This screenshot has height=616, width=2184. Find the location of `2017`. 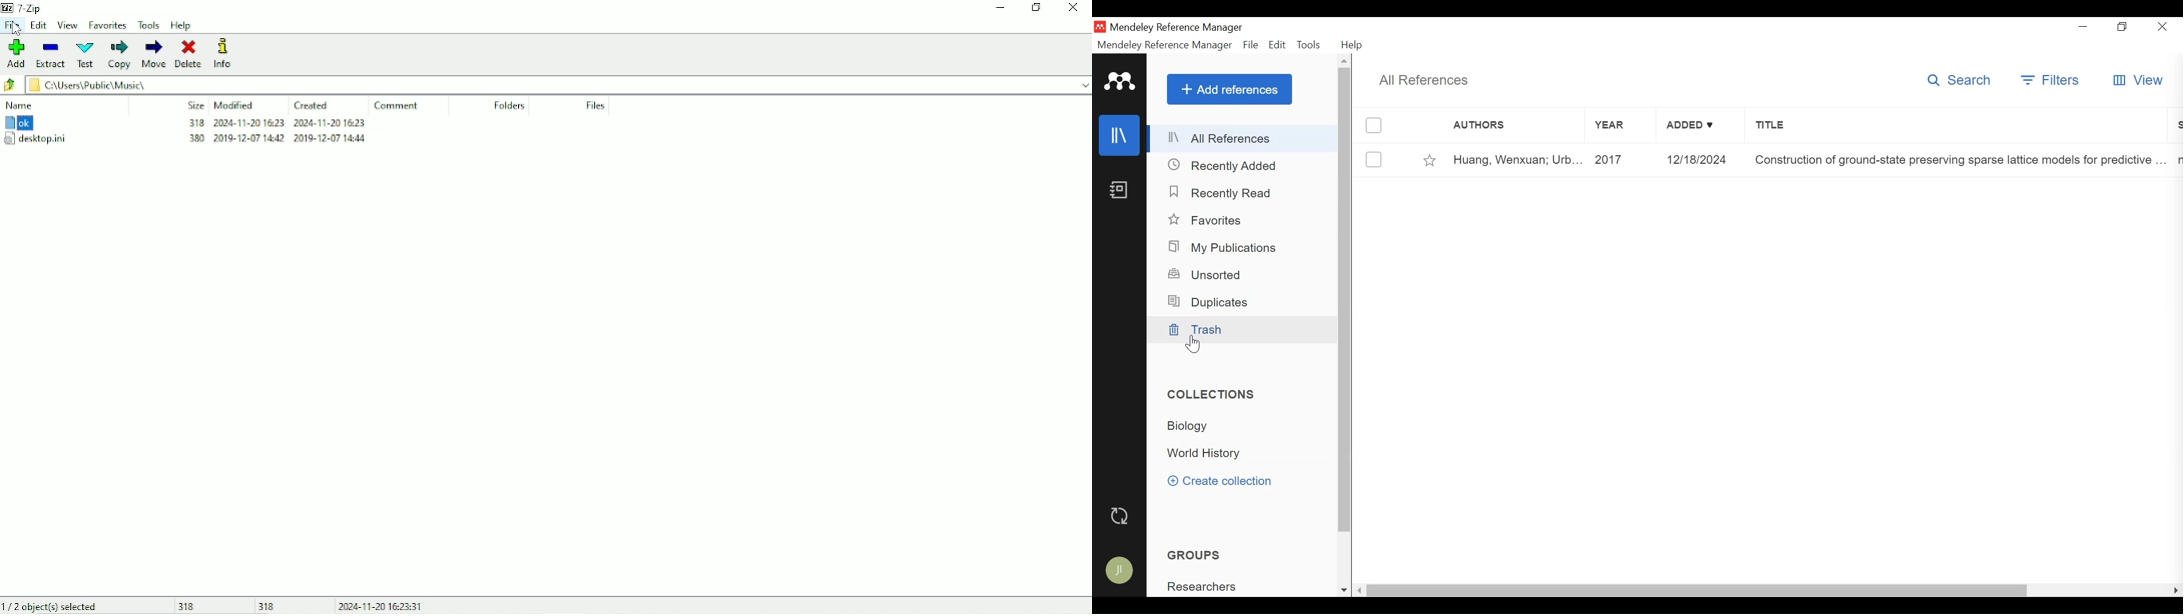

2017 is located at coordinates (1623, 160).